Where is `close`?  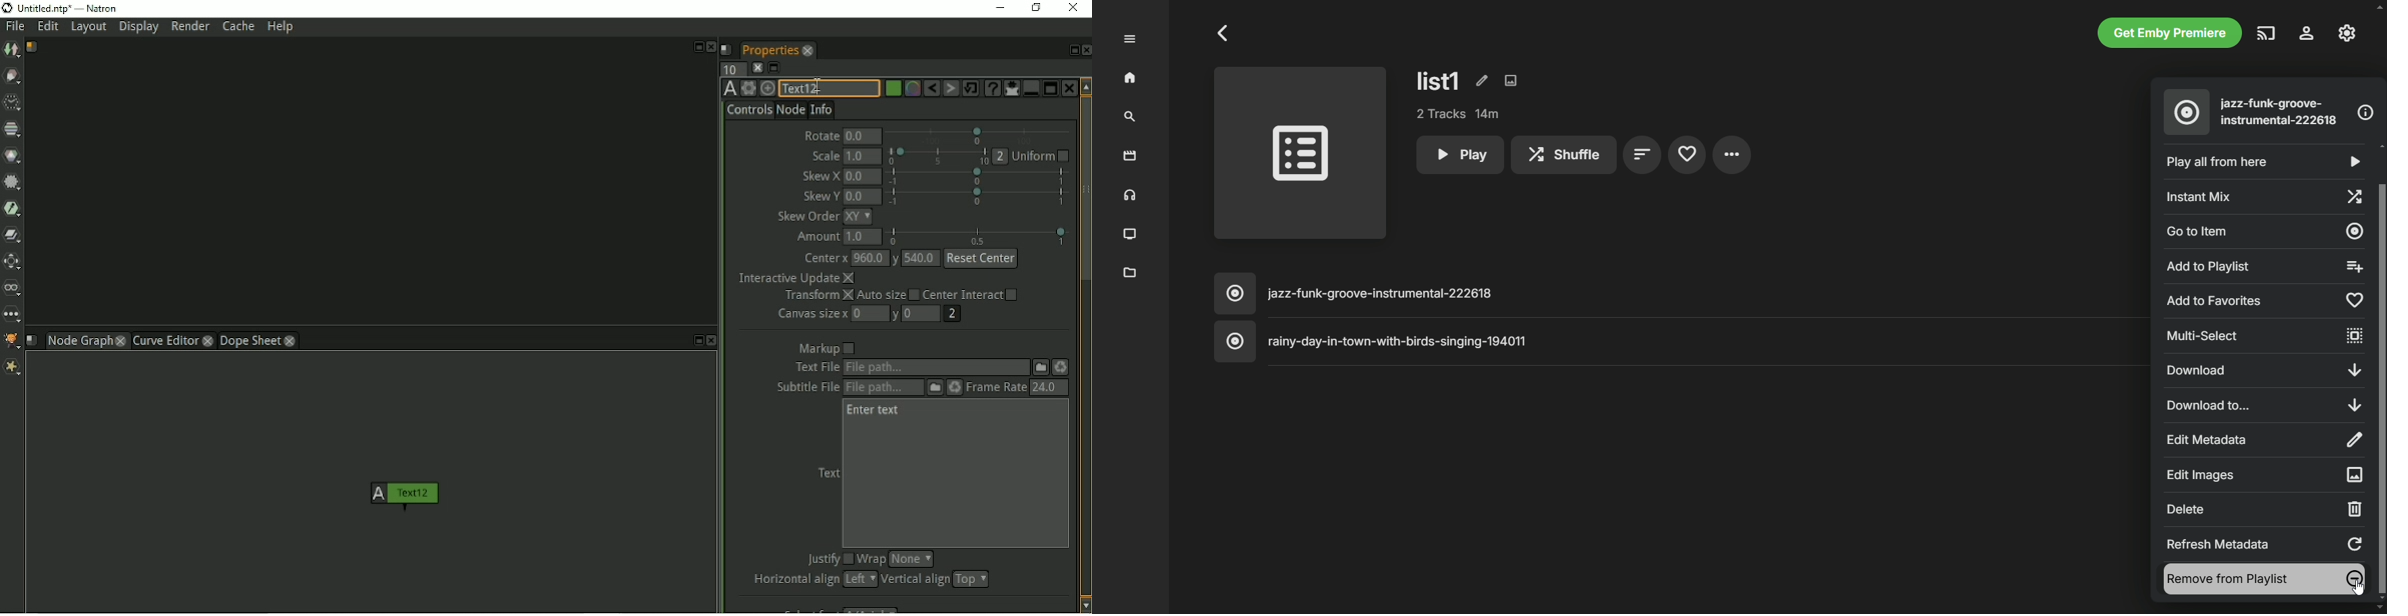 close is located at coordinates (209, 340).